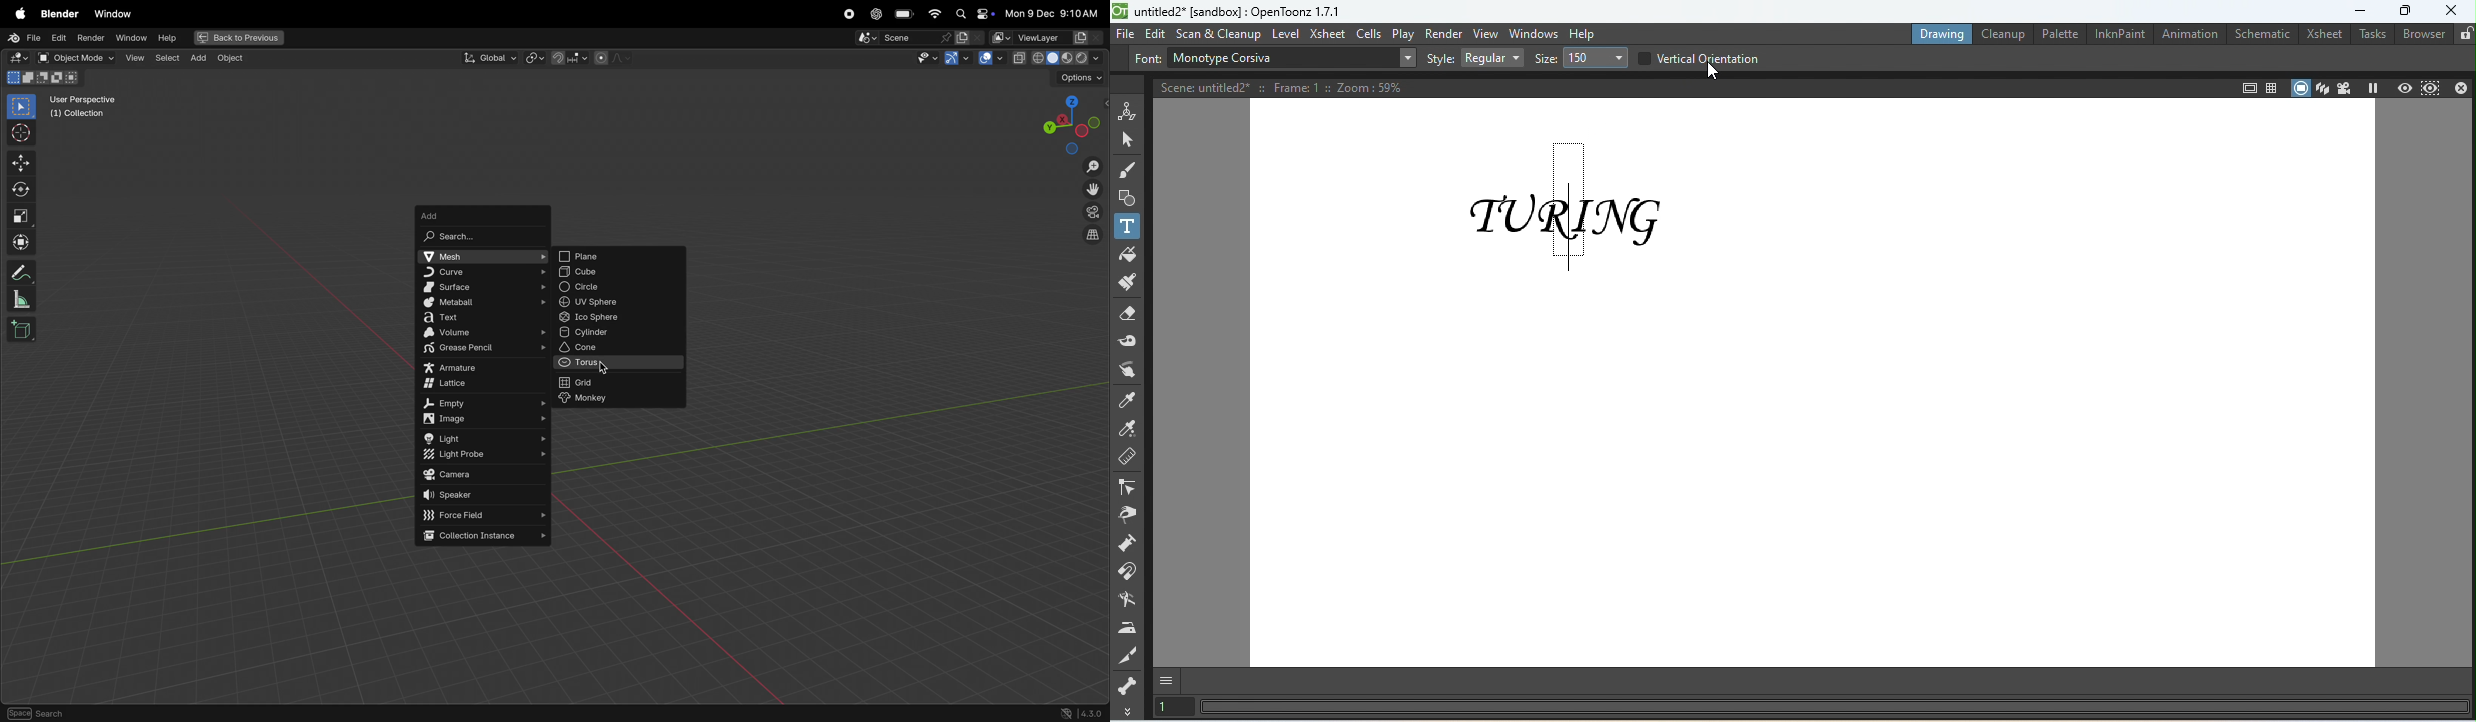 The image size is (2492, 728). Describe the element at coordinates (2464, 34) in the screenshot. I see `Lock rooms tab` at that location.